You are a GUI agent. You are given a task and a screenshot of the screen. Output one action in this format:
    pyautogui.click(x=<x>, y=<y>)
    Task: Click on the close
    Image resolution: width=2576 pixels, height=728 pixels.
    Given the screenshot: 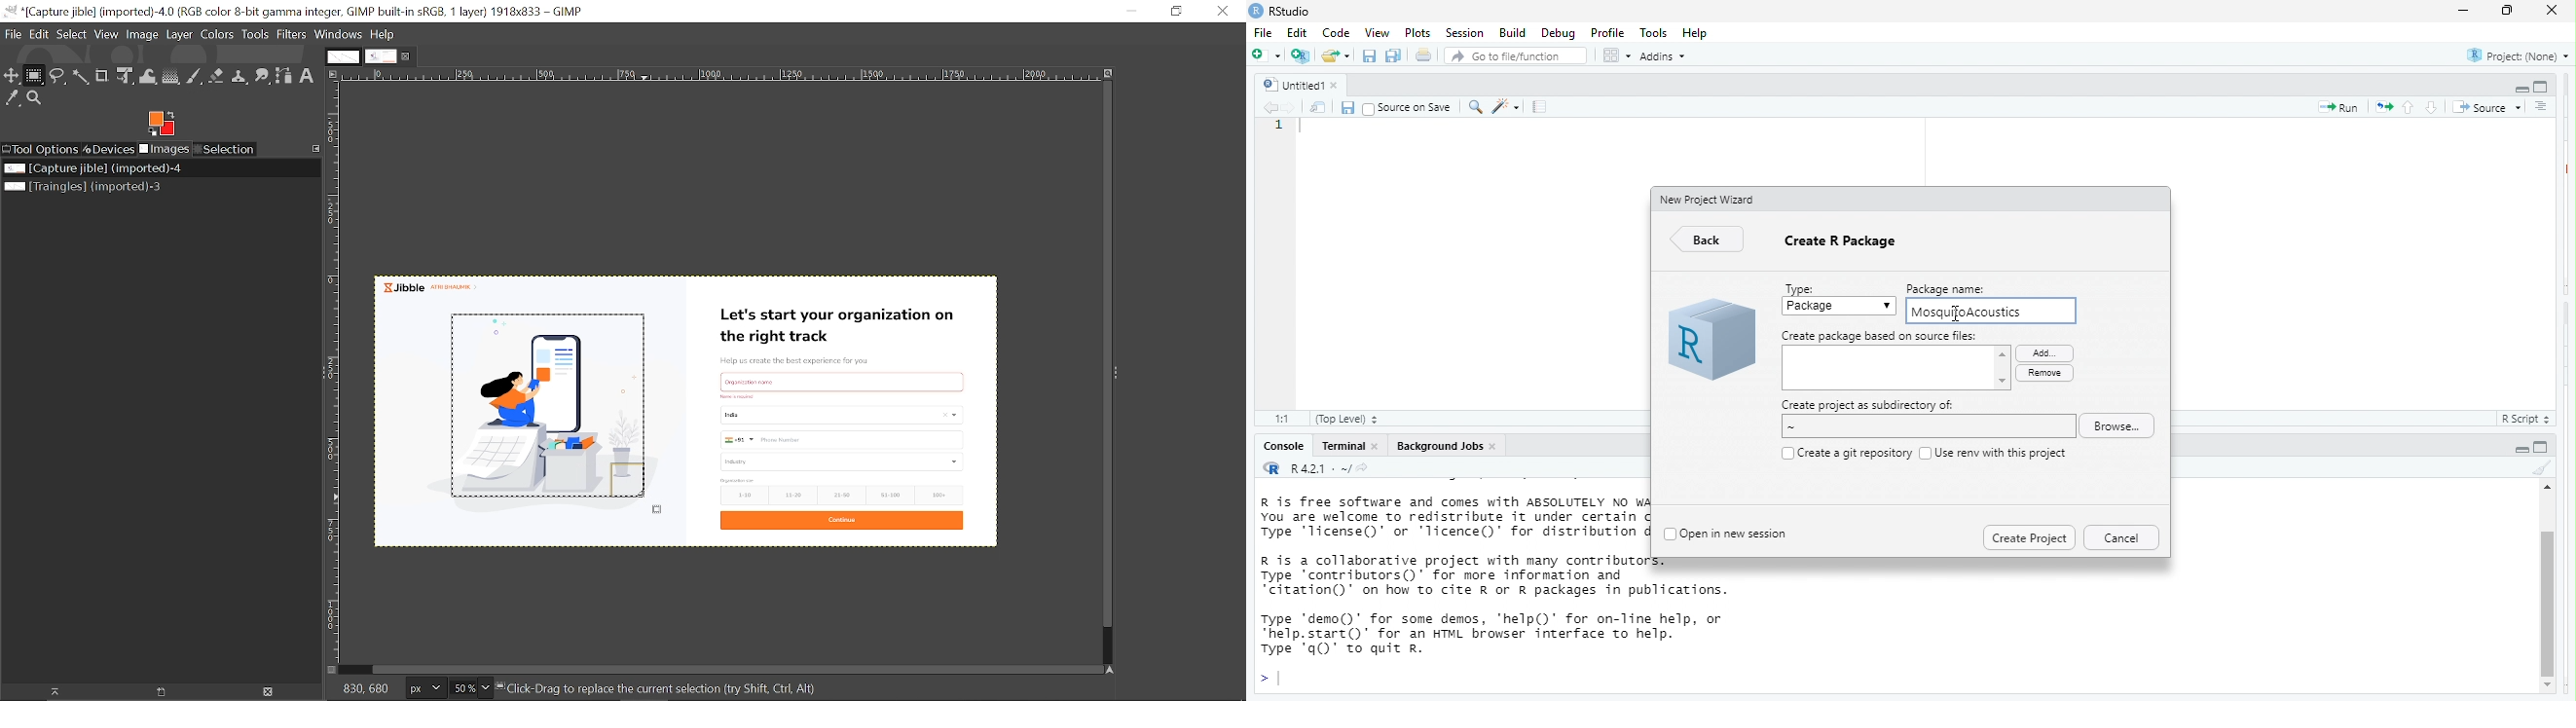 What is the action you would take?
    pyautogui.click(x=1380, y=447)
    